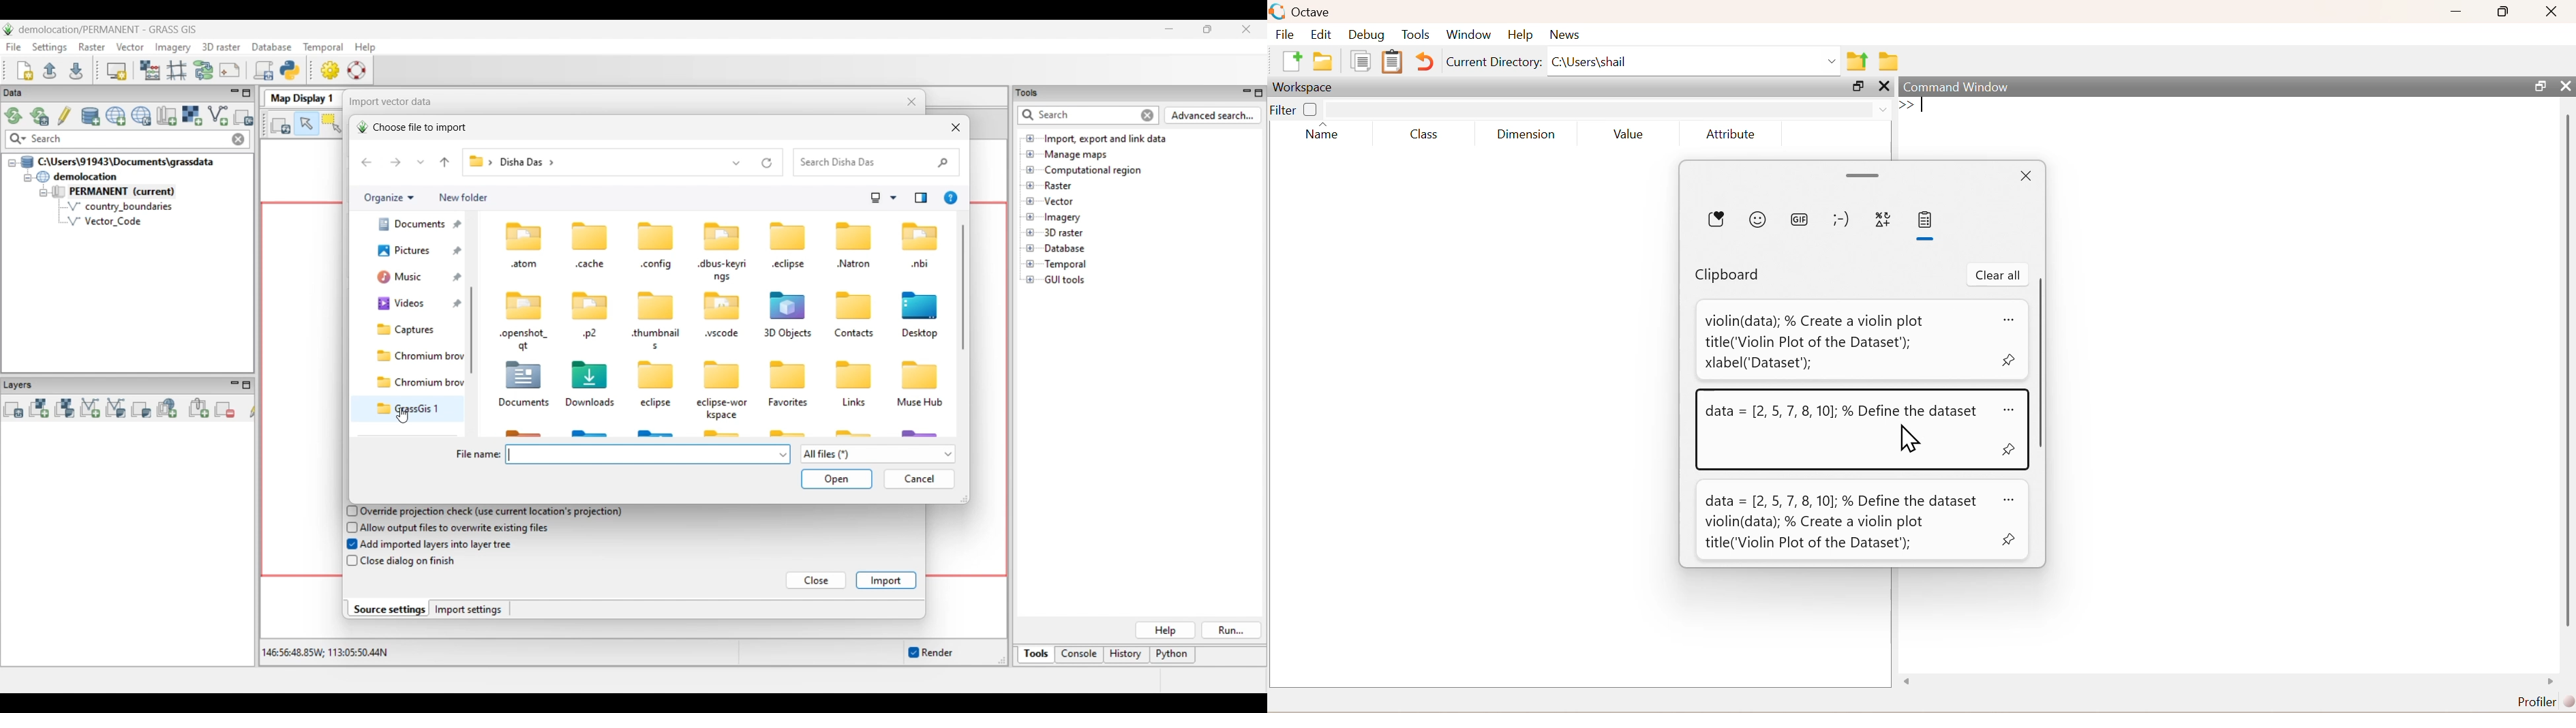  Describe the element at coordinates (2541, 86) in the screenshot. I see `open in separate window` at that location.